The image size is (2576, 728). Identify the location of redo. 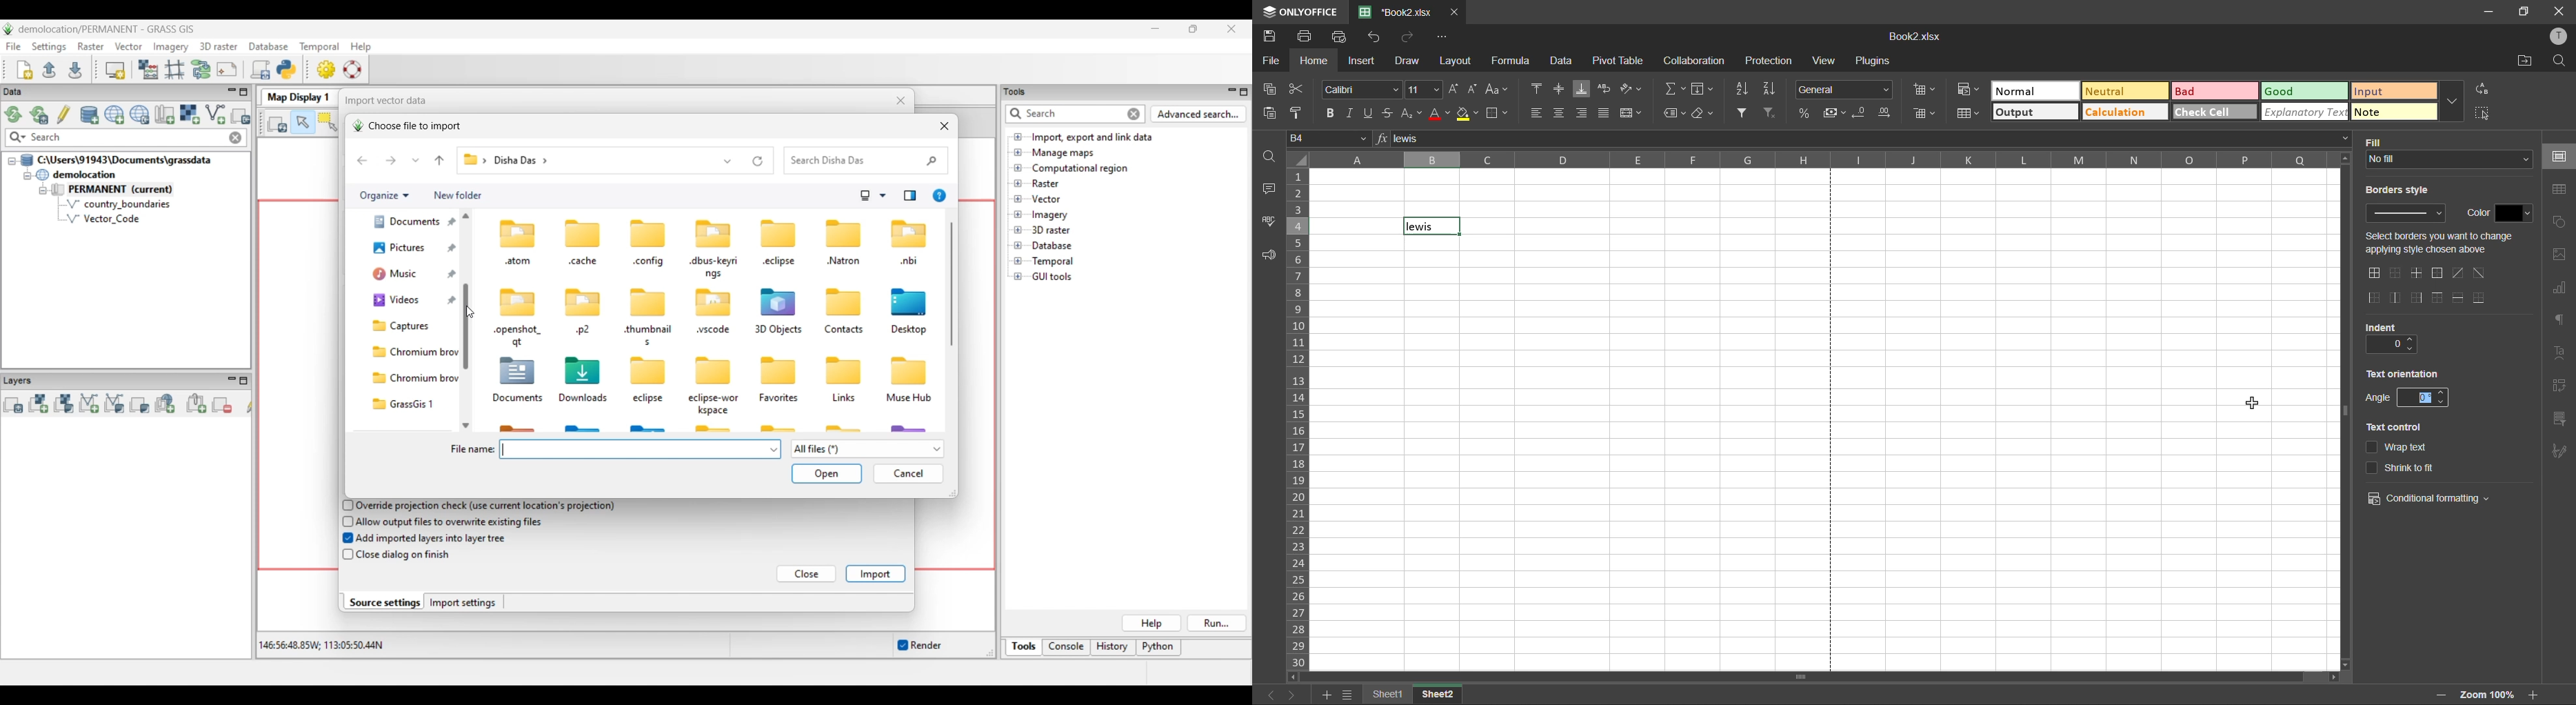
(1410, 37).